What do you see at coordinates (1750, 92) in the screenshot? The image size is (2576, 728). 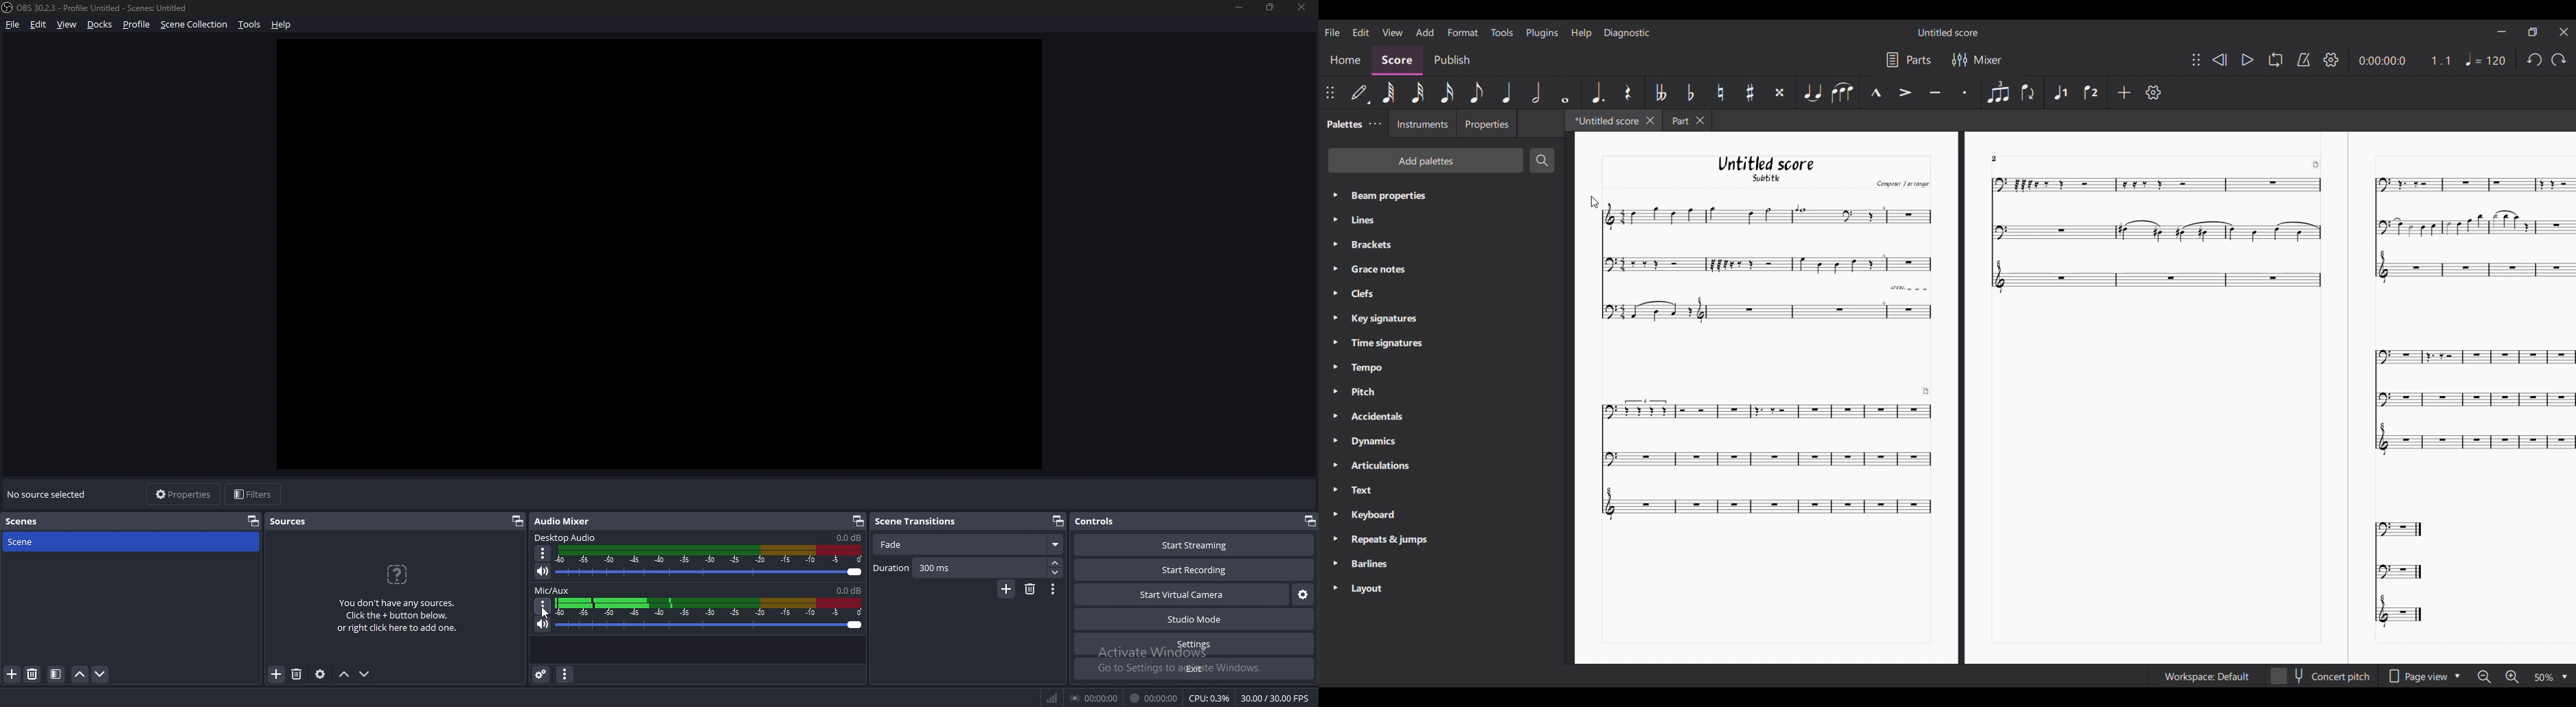 I see `Toggle sharp` at bounding box center [1750, 92].